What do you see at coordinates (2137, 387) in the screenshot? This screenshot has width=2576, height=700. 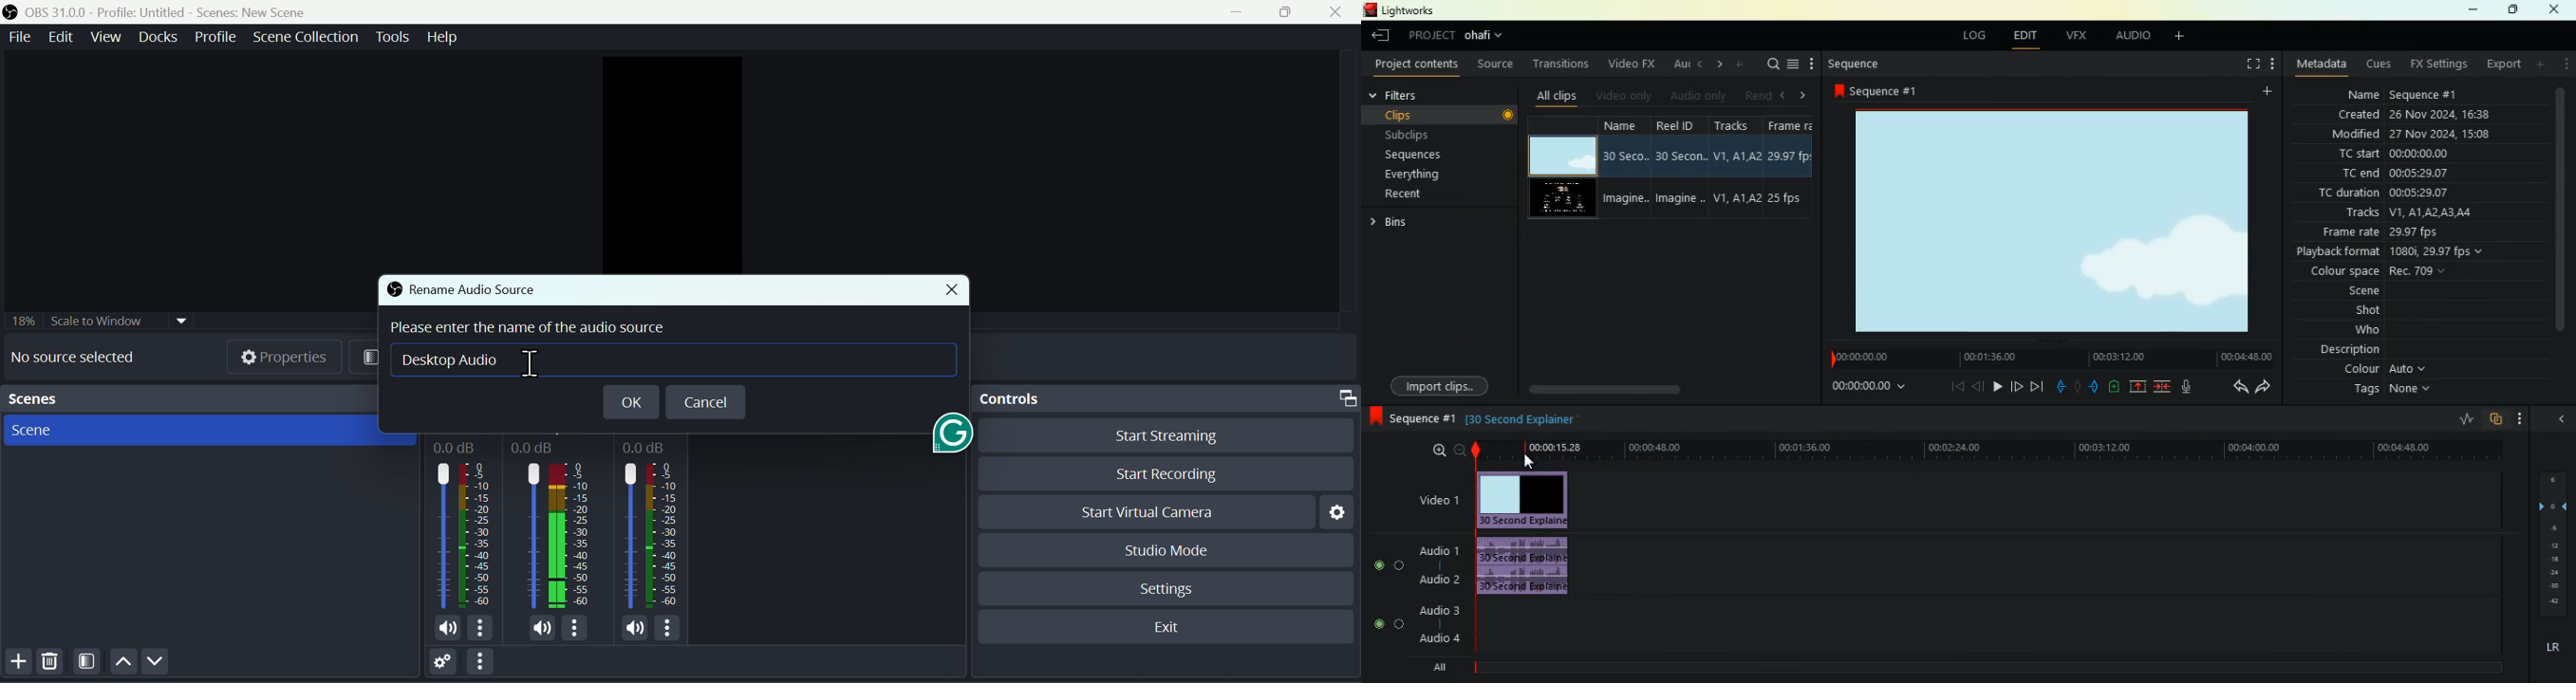 I see `up` at bounding box center [2137, 387].